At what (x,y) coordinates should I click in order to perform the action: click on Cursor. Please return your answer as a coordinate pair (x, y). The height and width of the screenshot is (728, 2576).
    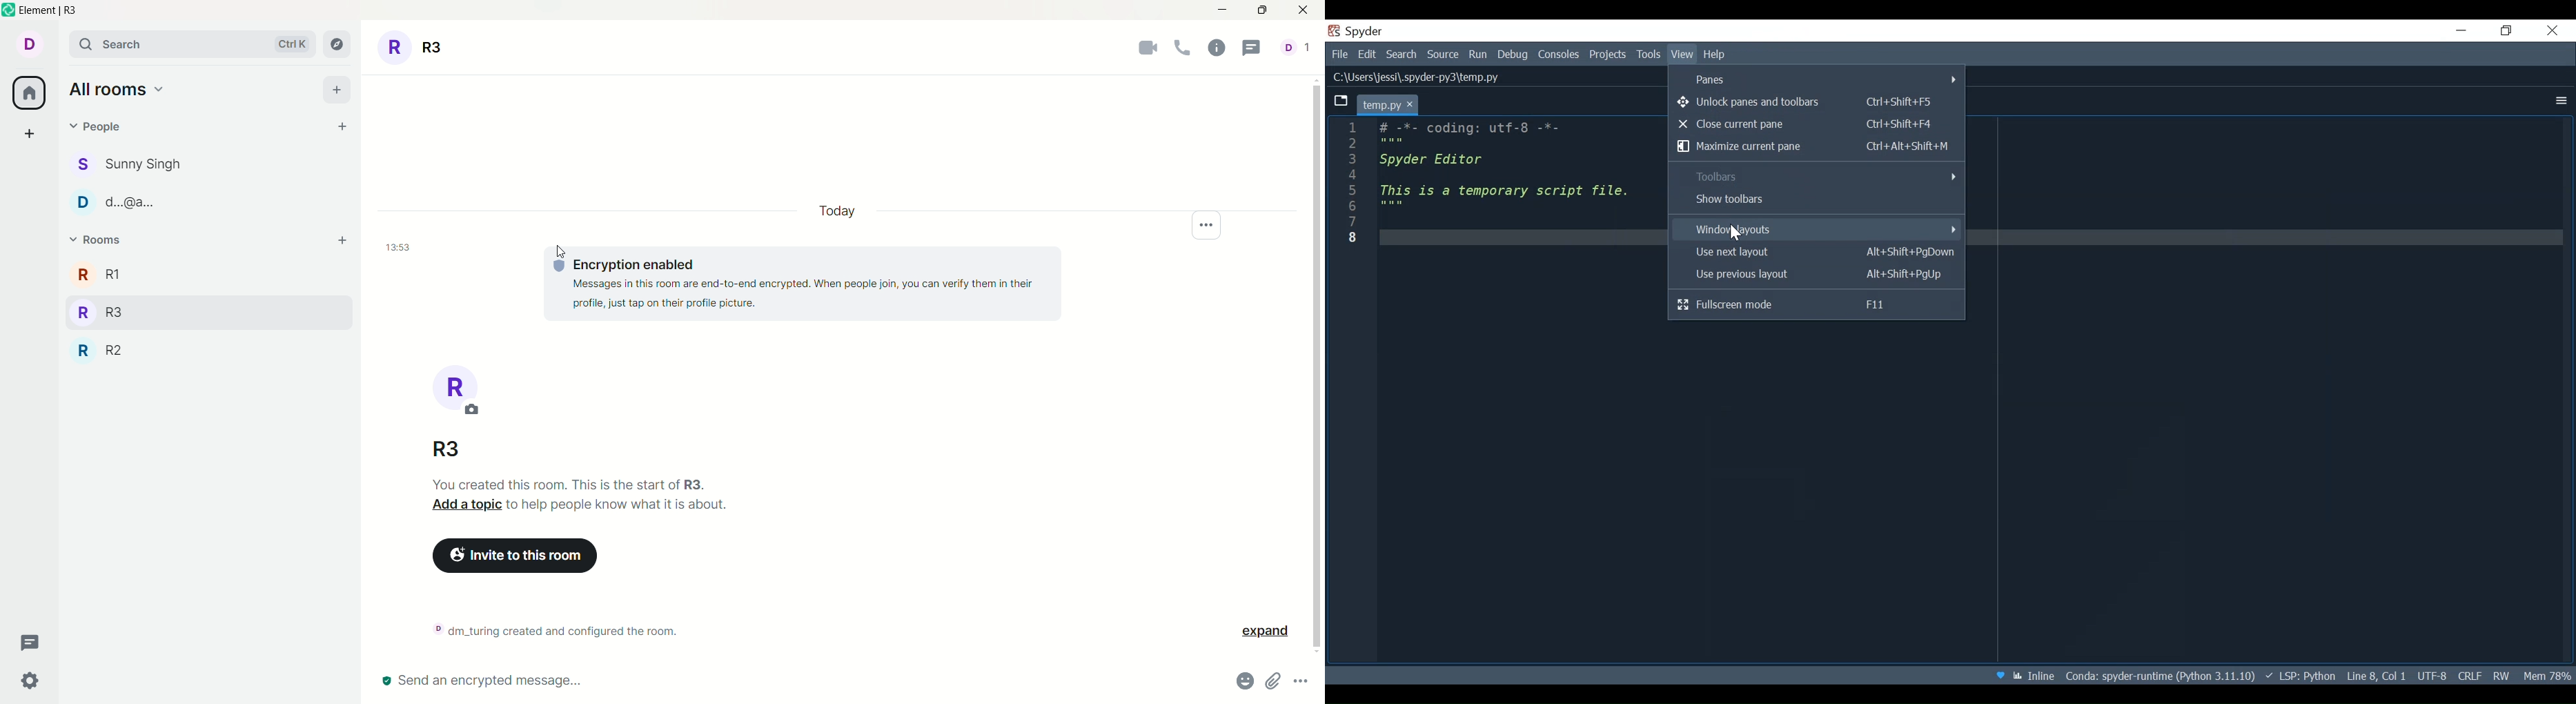
    Looking at the image, I should click on (1737, 234).